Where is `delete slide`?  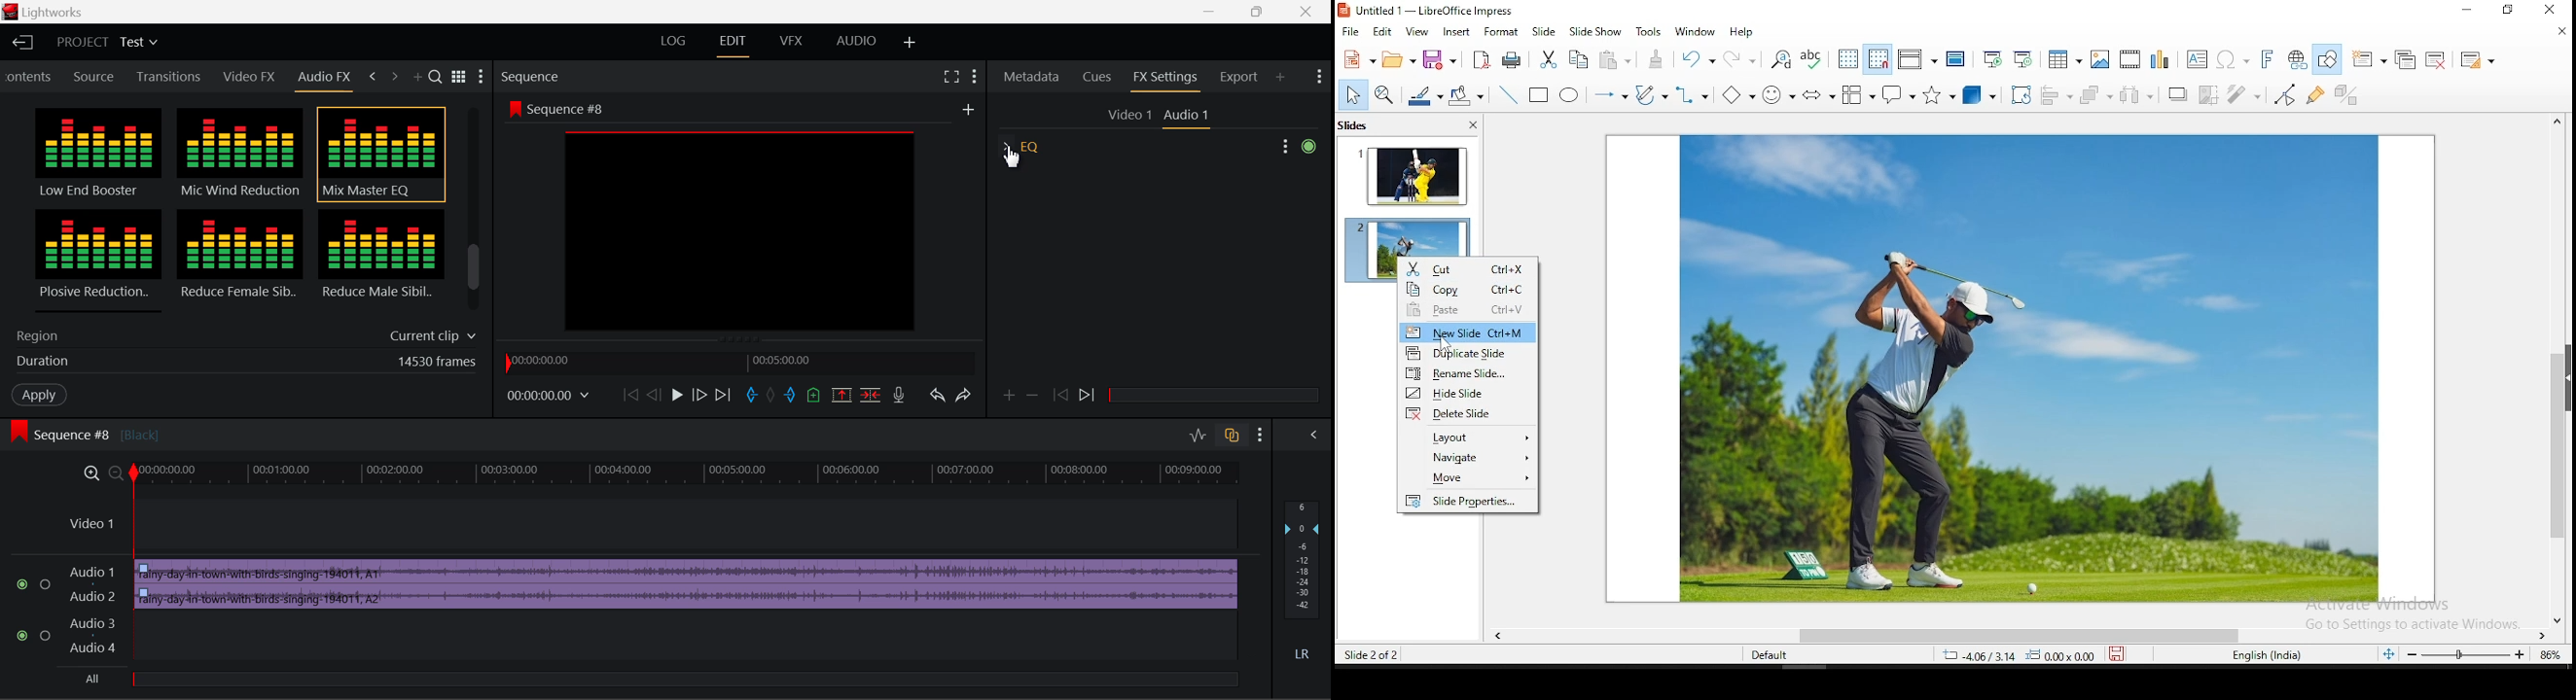 delete slide is located at coordinates (2436, 60).